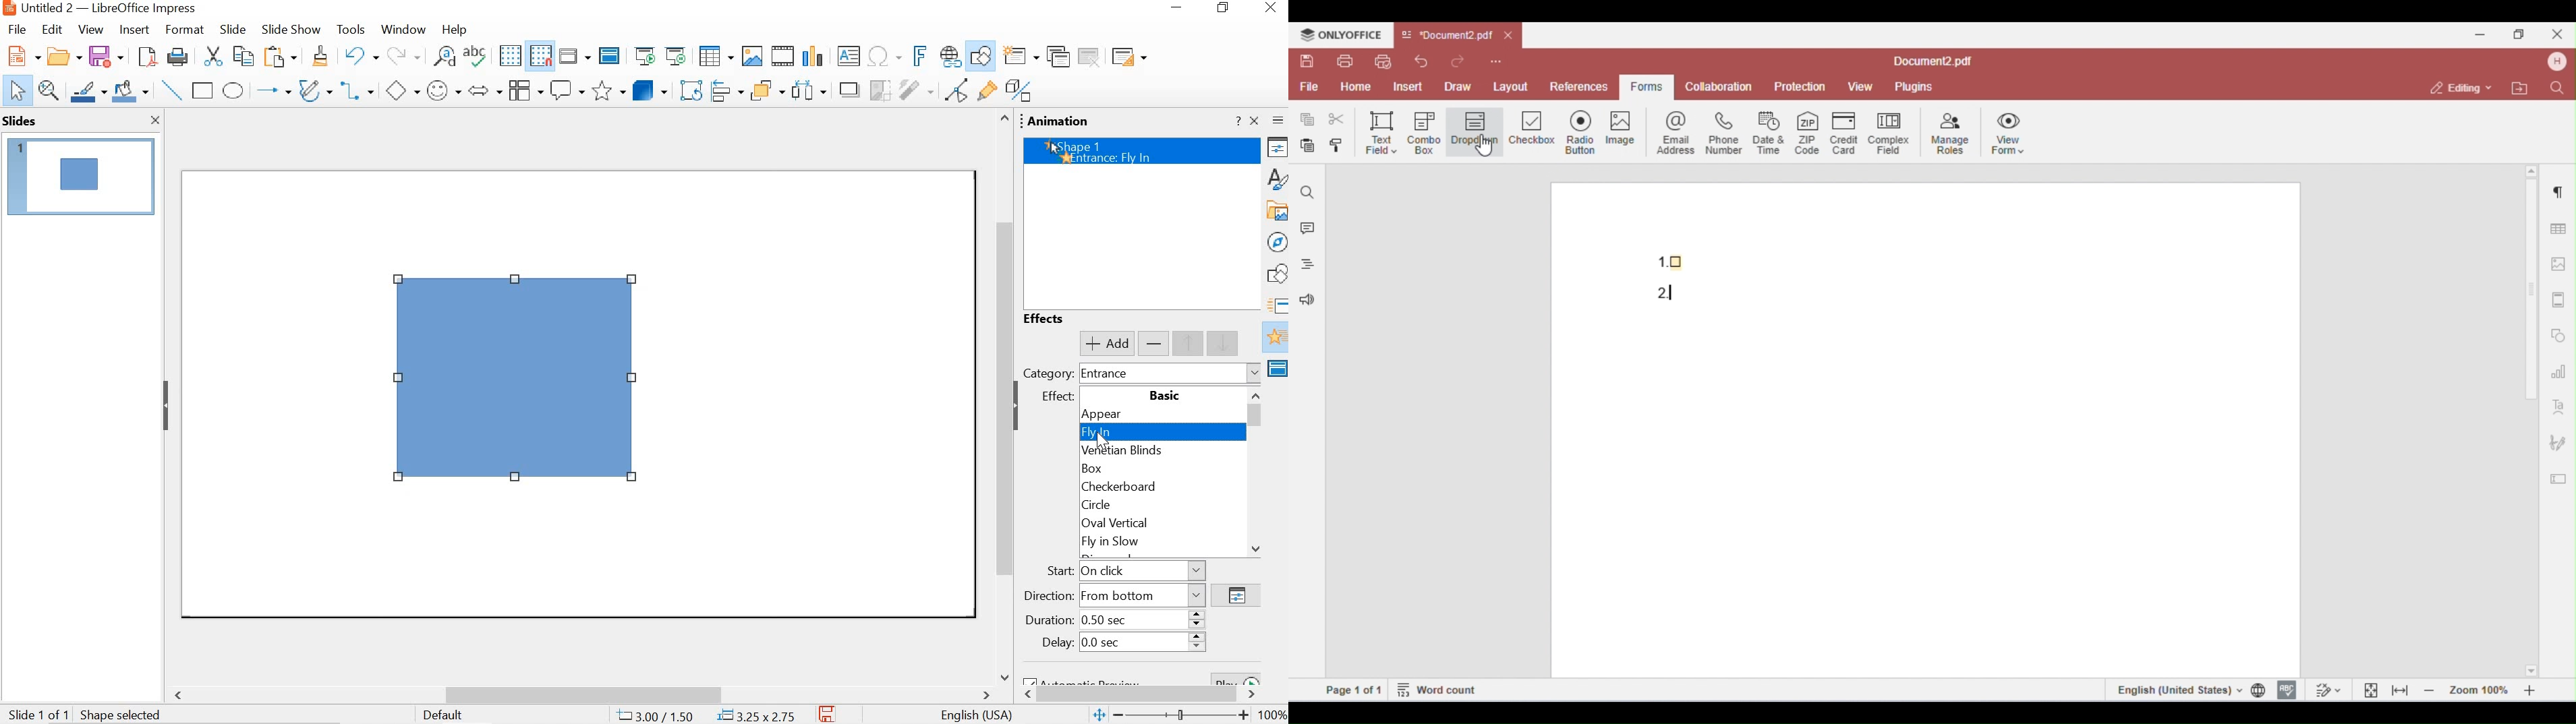 The image size is (2576, 728). I want to click on hide, so click(167, 405).